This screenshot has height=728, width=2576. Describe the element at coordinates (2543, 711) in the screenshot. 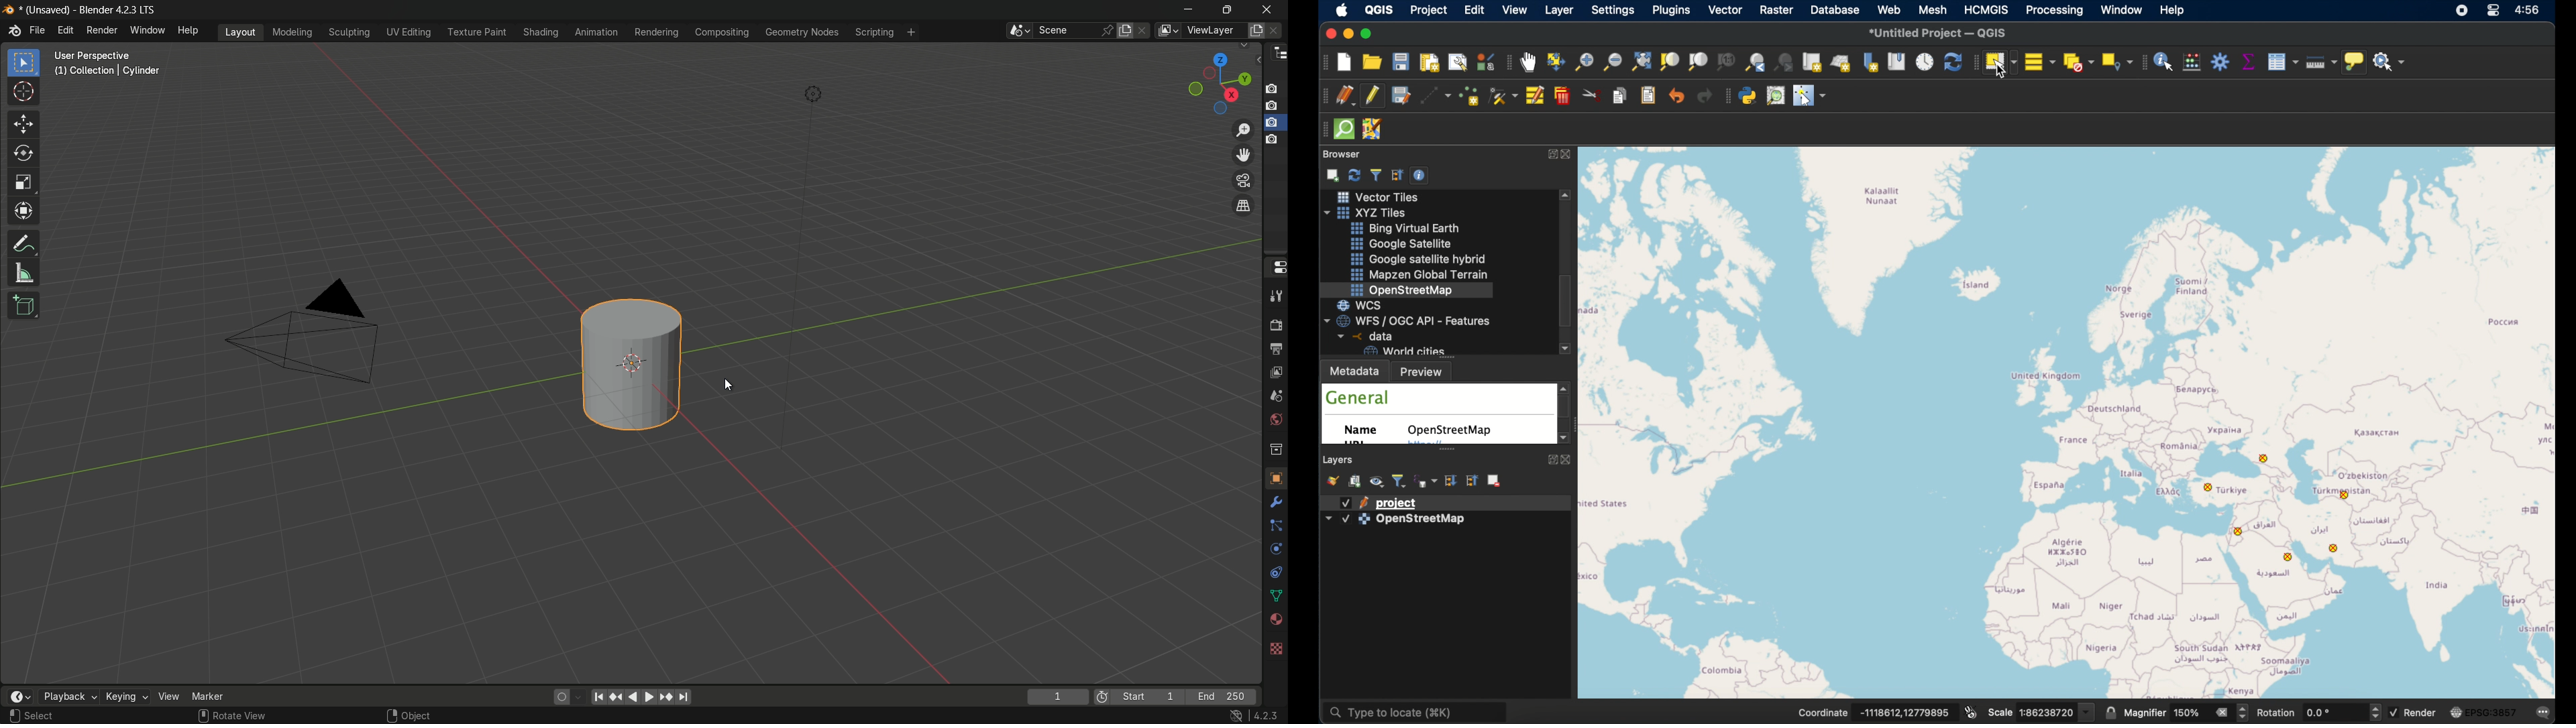

I see `messages` at that location.